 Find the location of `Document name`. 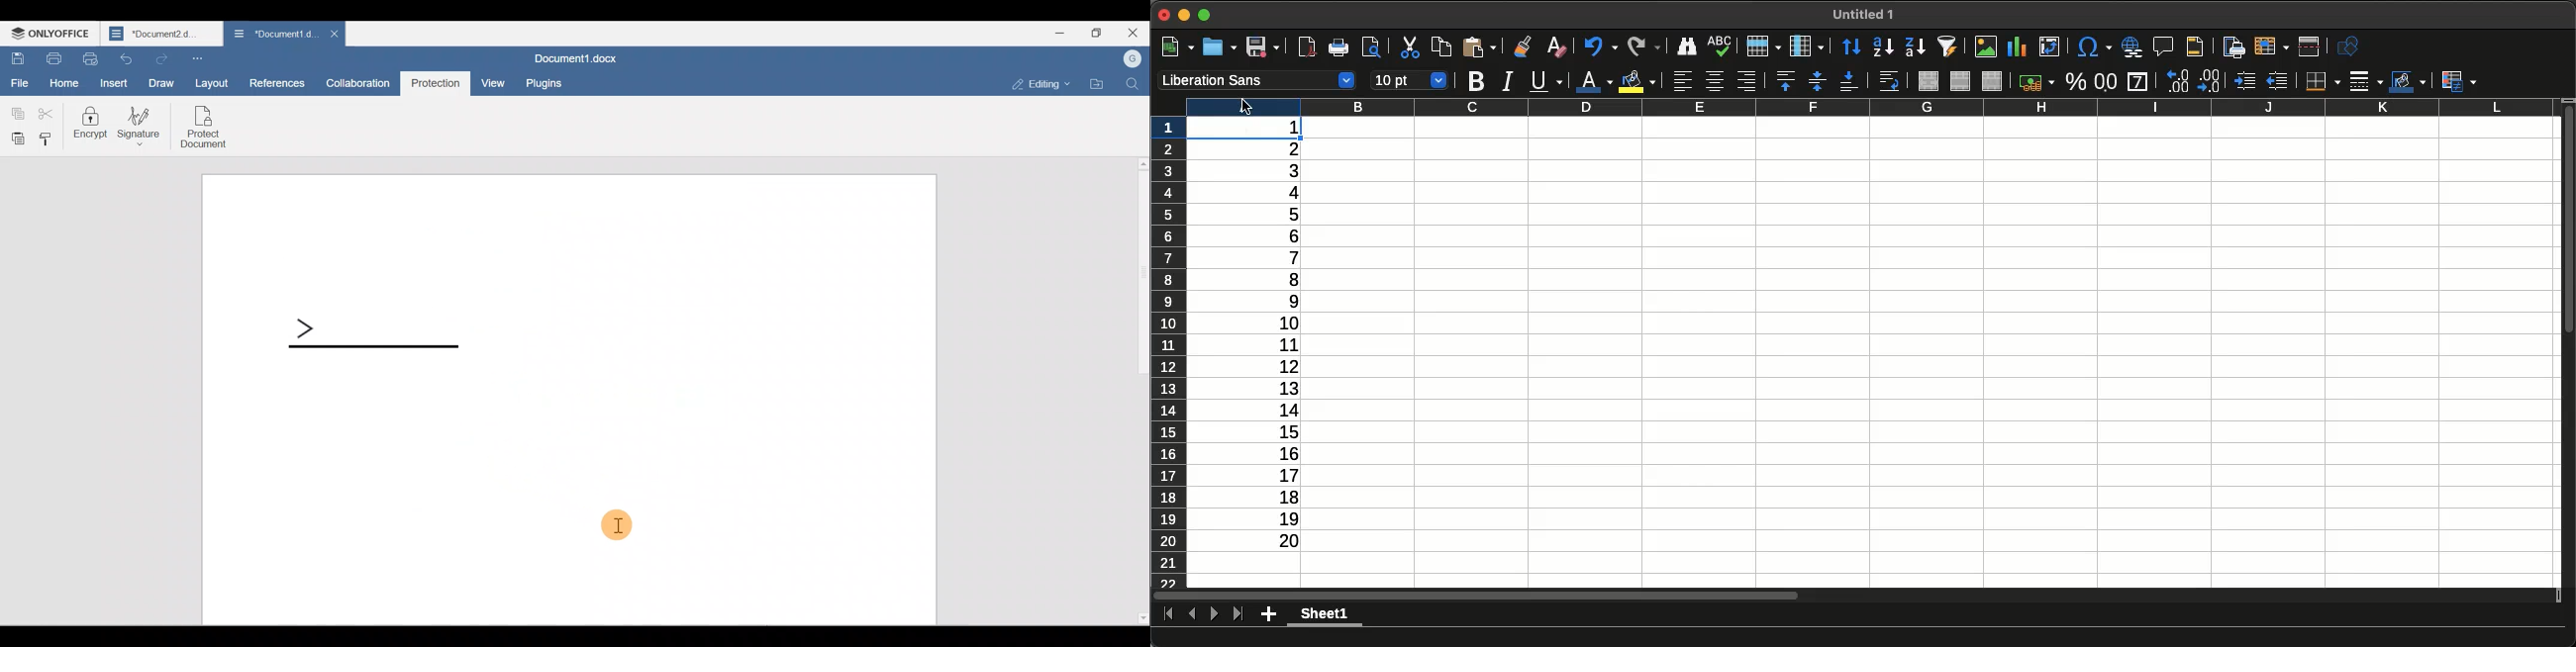

Document name is located at coordinates (575, 57).